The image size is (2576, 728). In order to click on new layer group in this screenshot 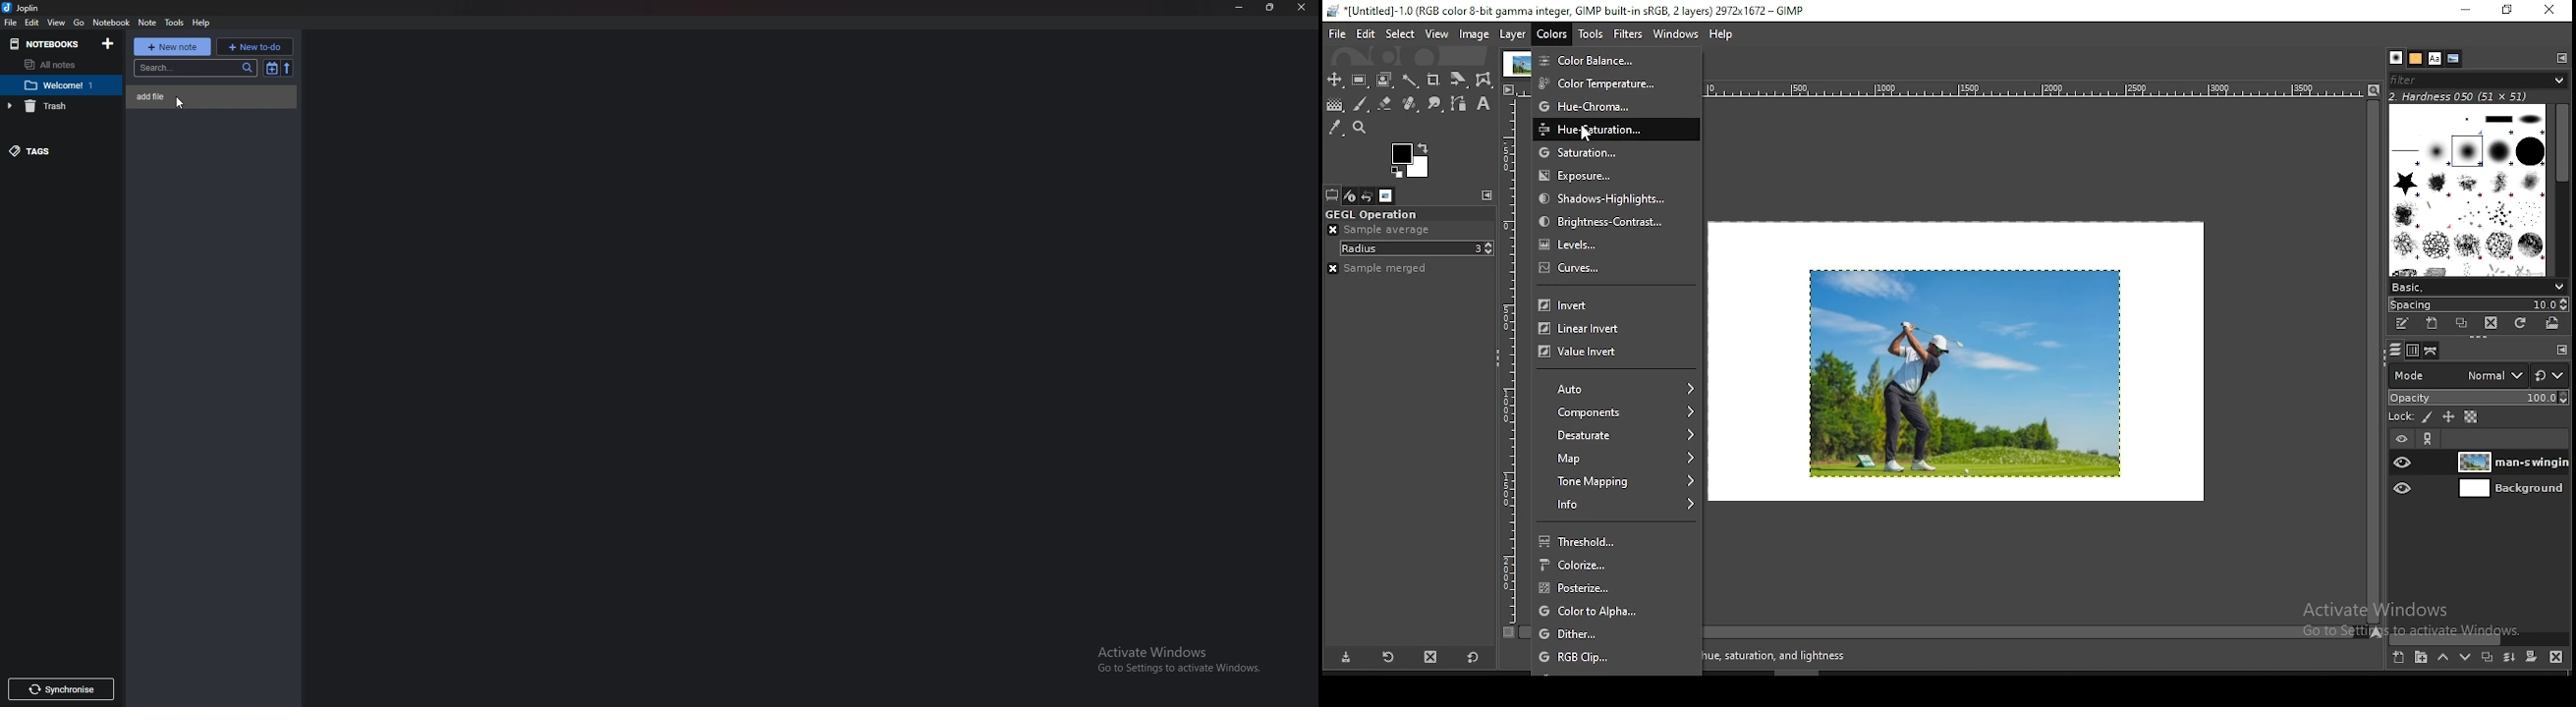, I will do `click(2397, 658)`.